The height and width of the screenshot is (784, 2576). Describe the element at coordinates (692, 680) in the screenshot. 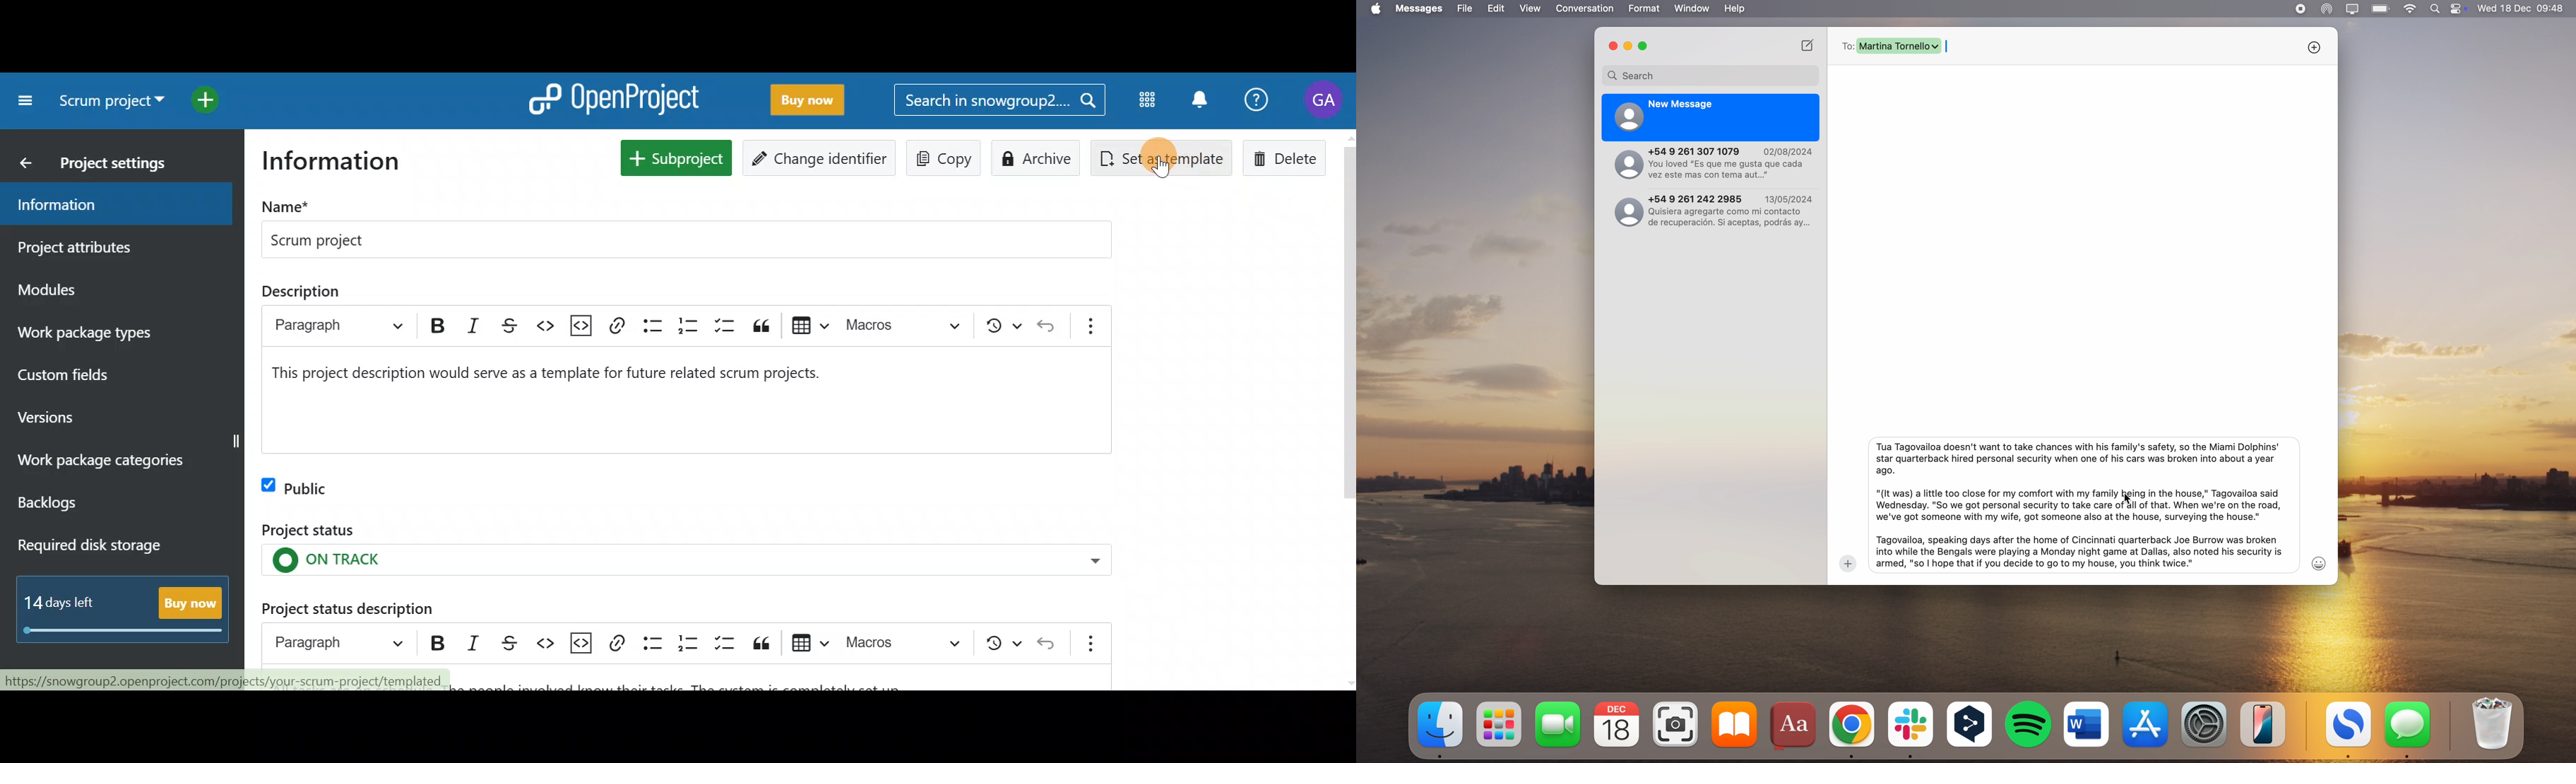

I see `Project status description` at that location.